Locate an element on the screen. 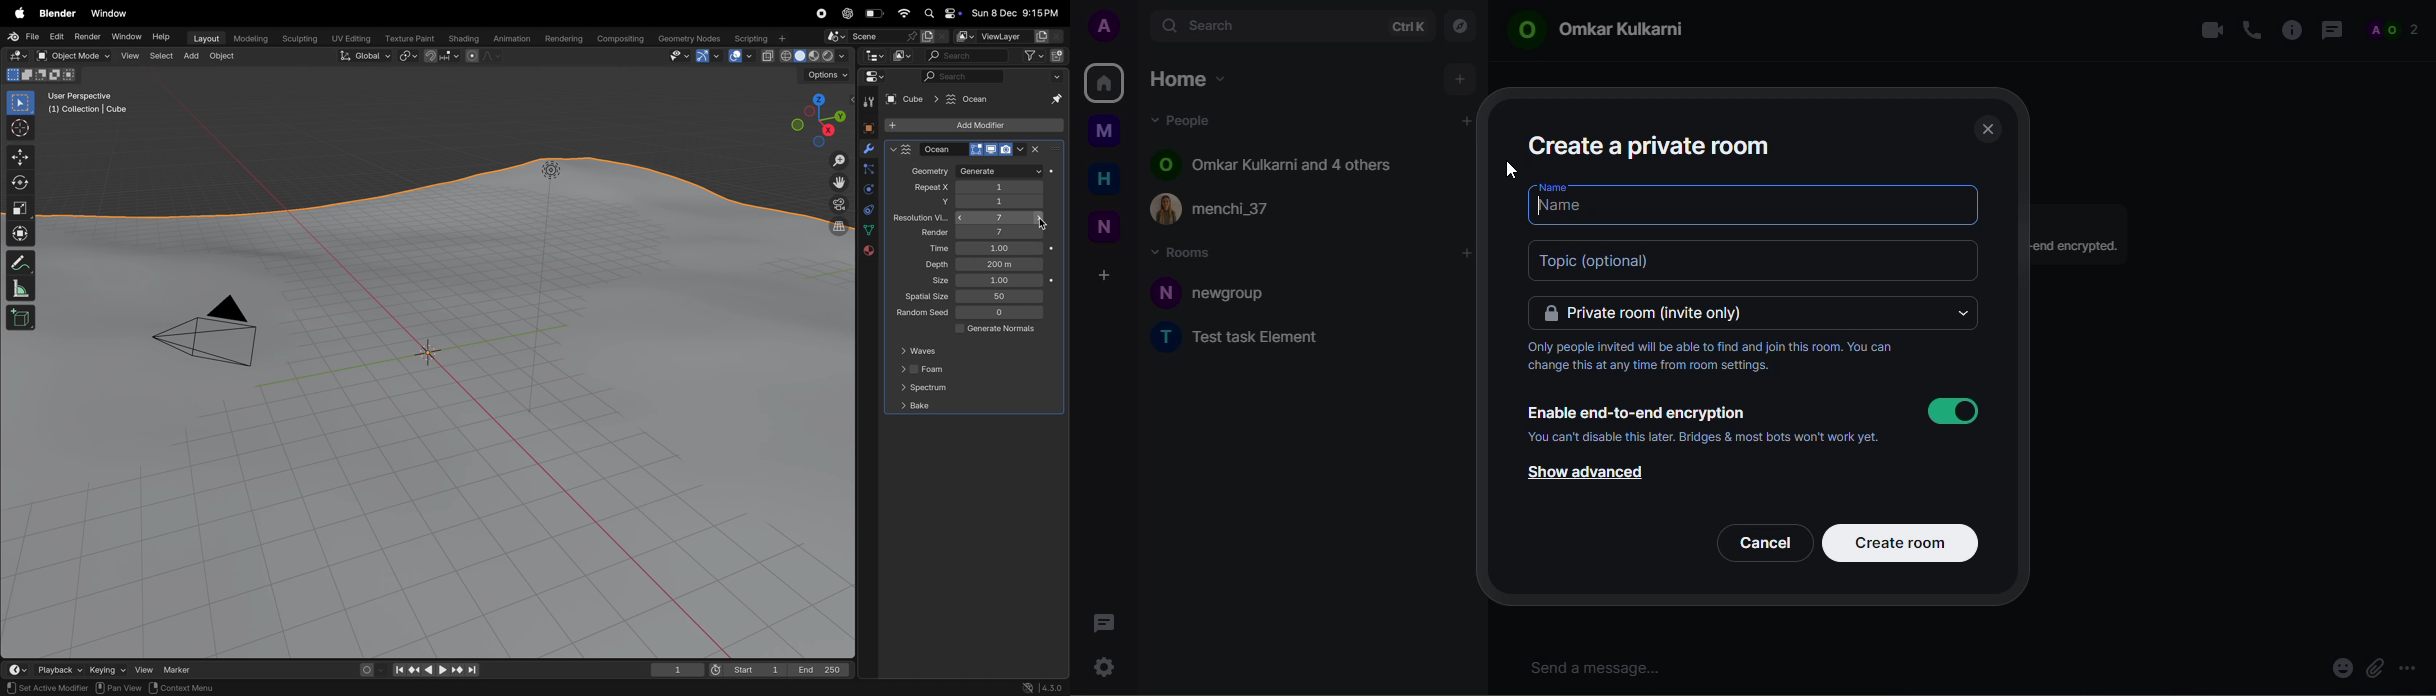 The height and width of the screenshot is (700, 2436). view points is located at coordinates (817, 118).